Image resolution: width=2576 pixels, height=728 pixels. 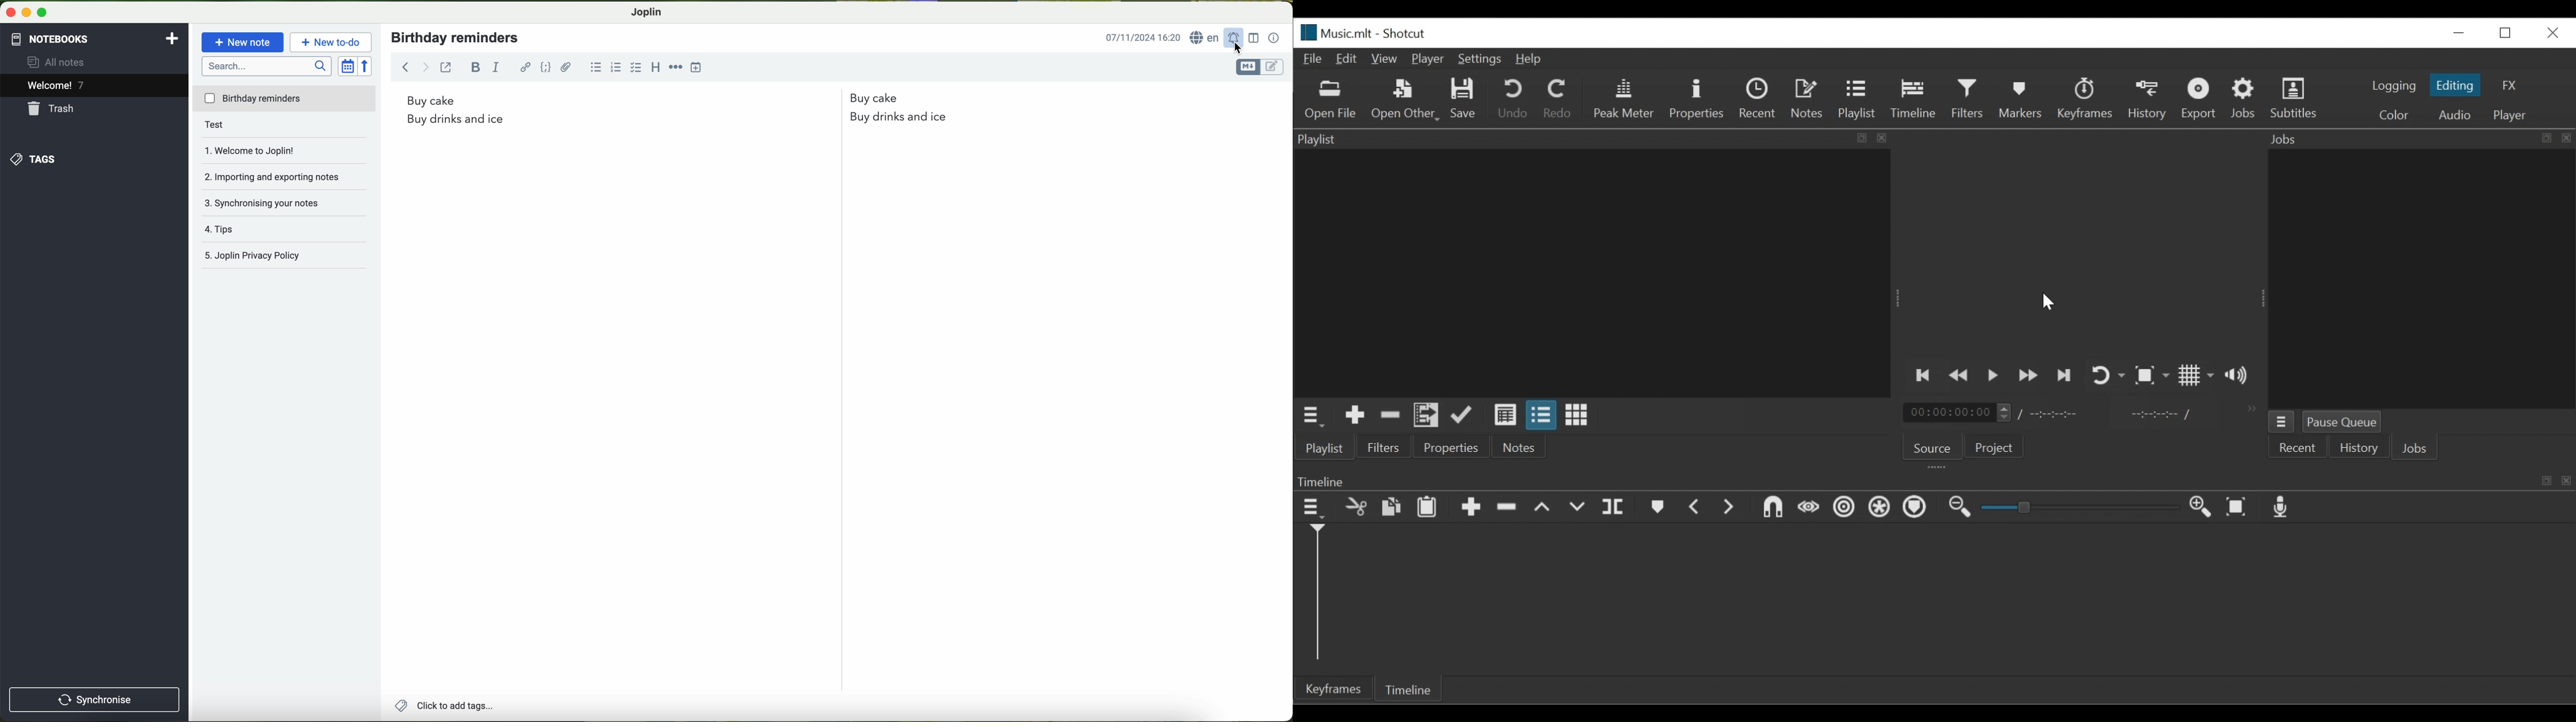 I want to click on all notes, so click(x=66, y=63).